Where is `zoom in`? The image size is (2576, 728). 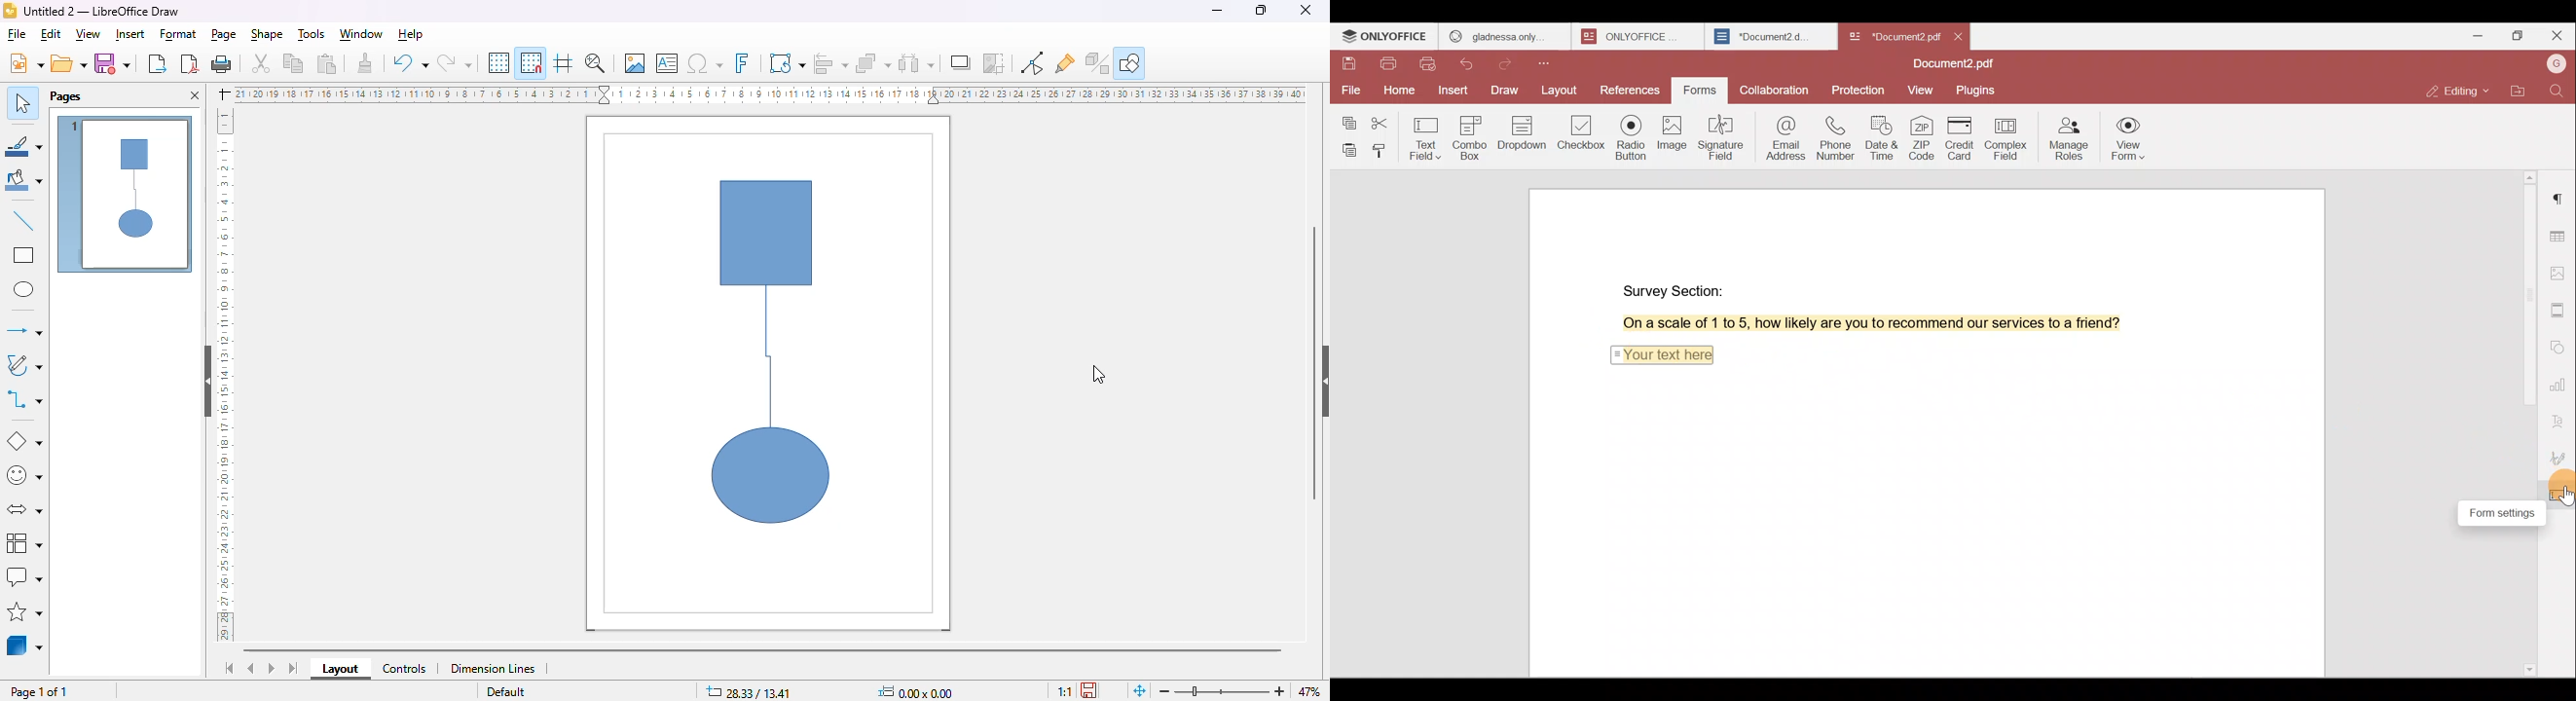
zoom in is located at coordinates (1276, 691).